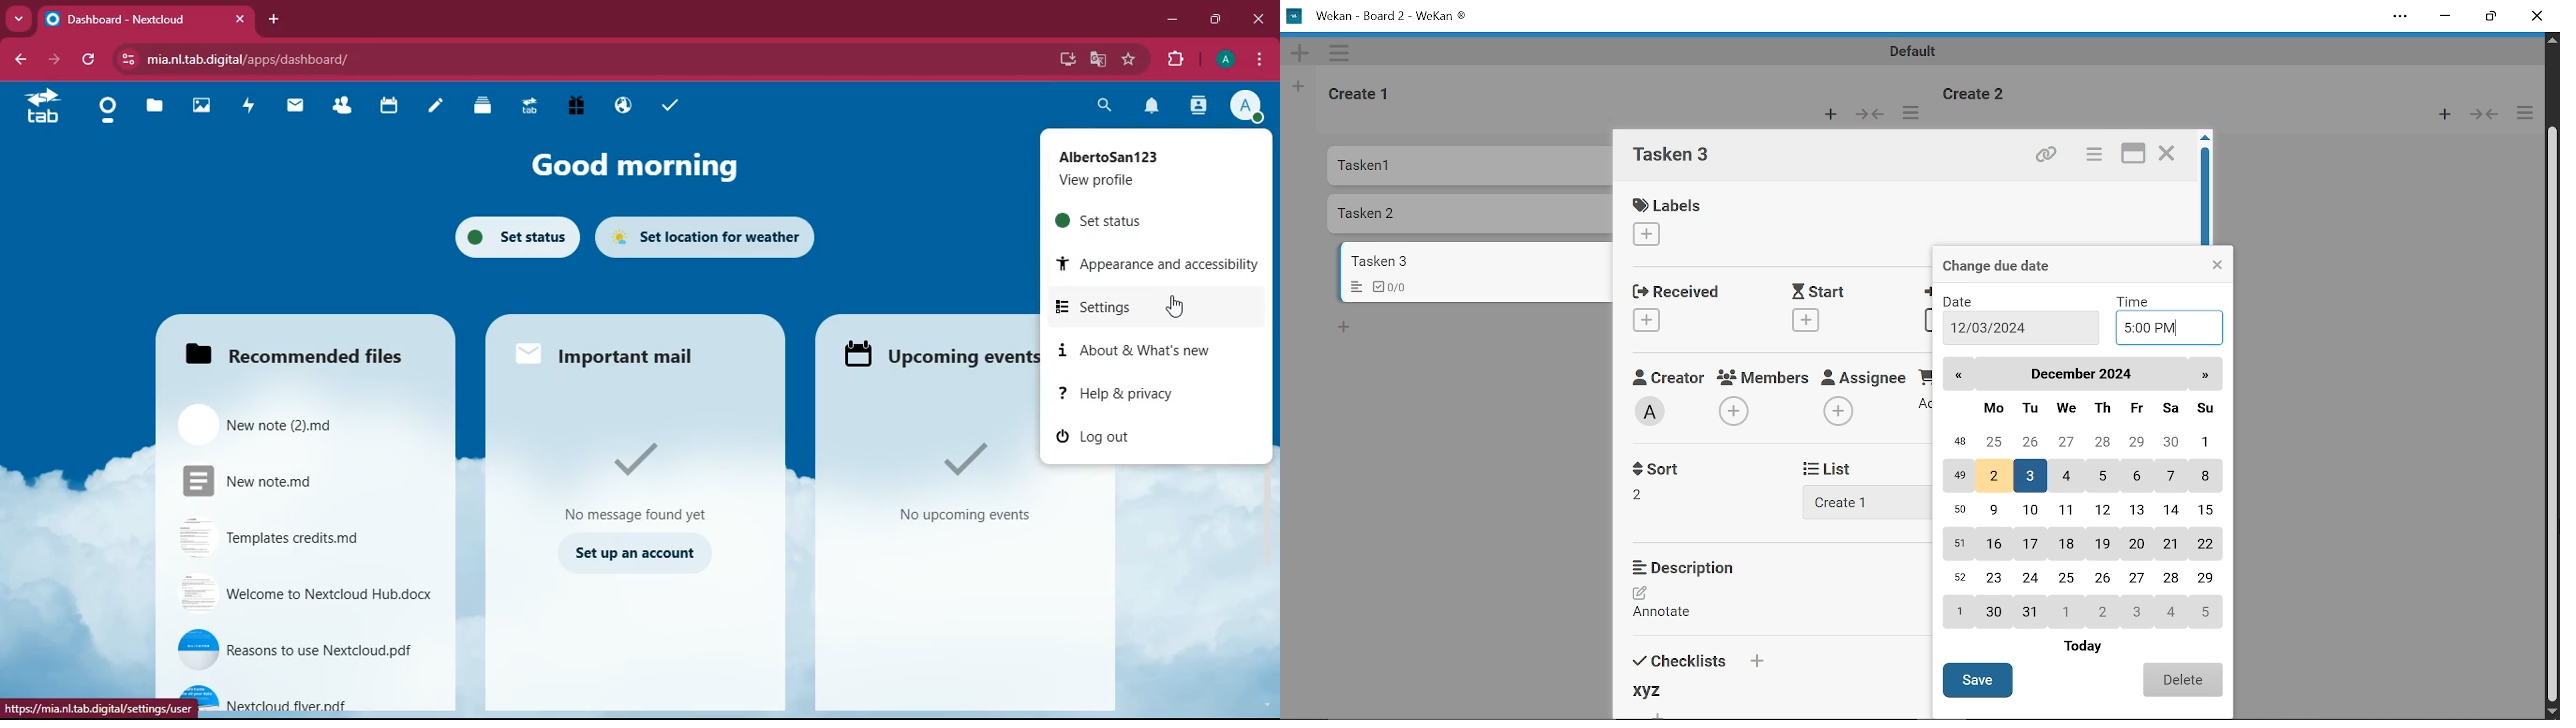  I want to click on about & what's new, so click(1155, 352).